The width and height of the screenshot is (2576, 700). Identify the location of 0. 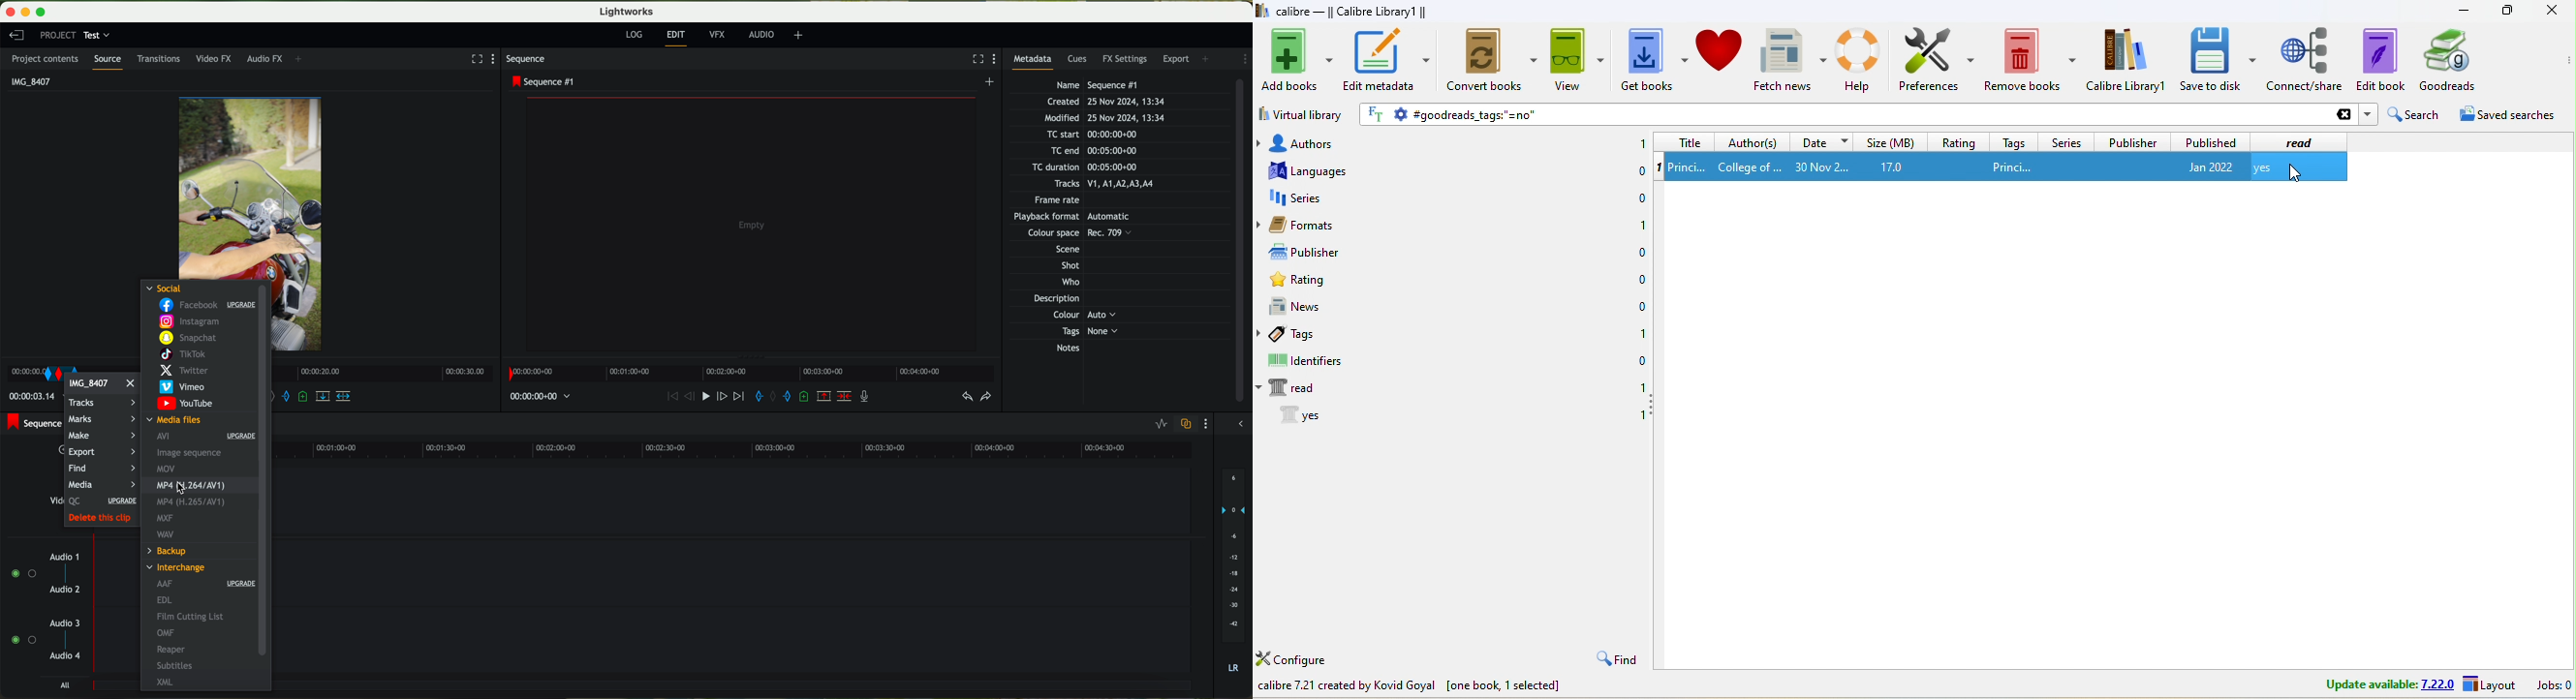
(1641, 385).